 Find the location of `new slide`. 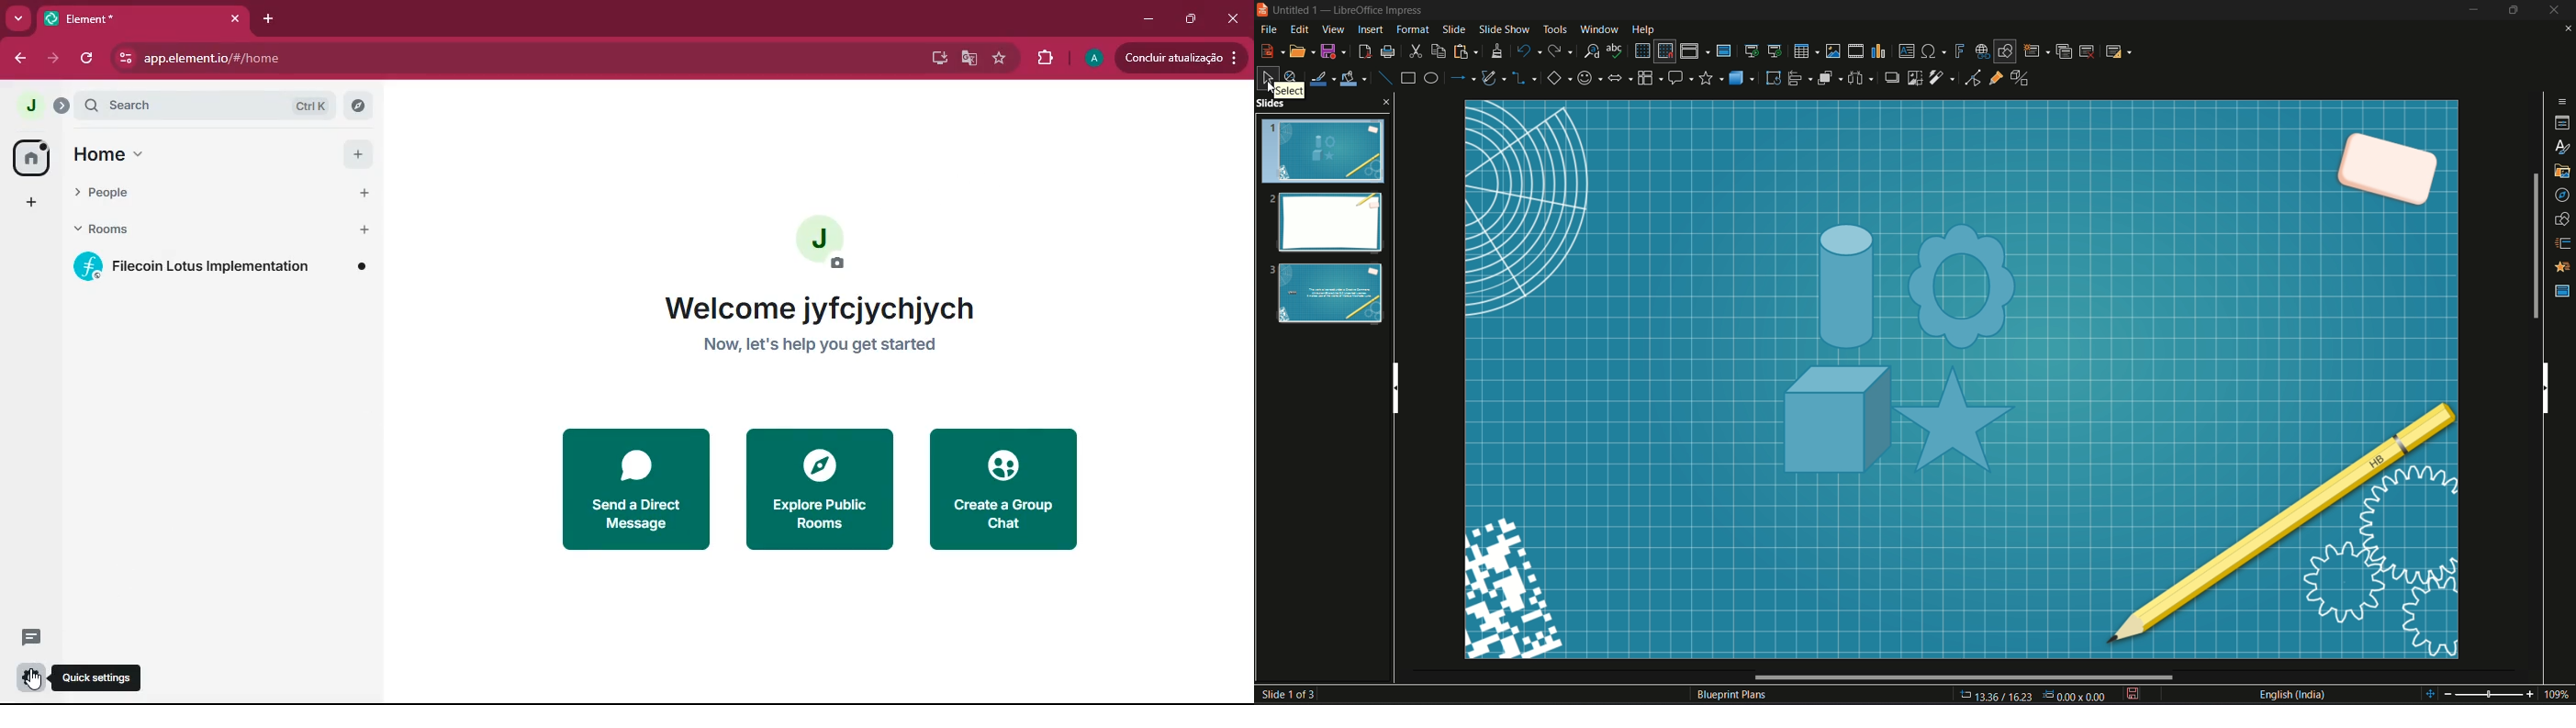

new slide is located at coordinates (2036, 51).